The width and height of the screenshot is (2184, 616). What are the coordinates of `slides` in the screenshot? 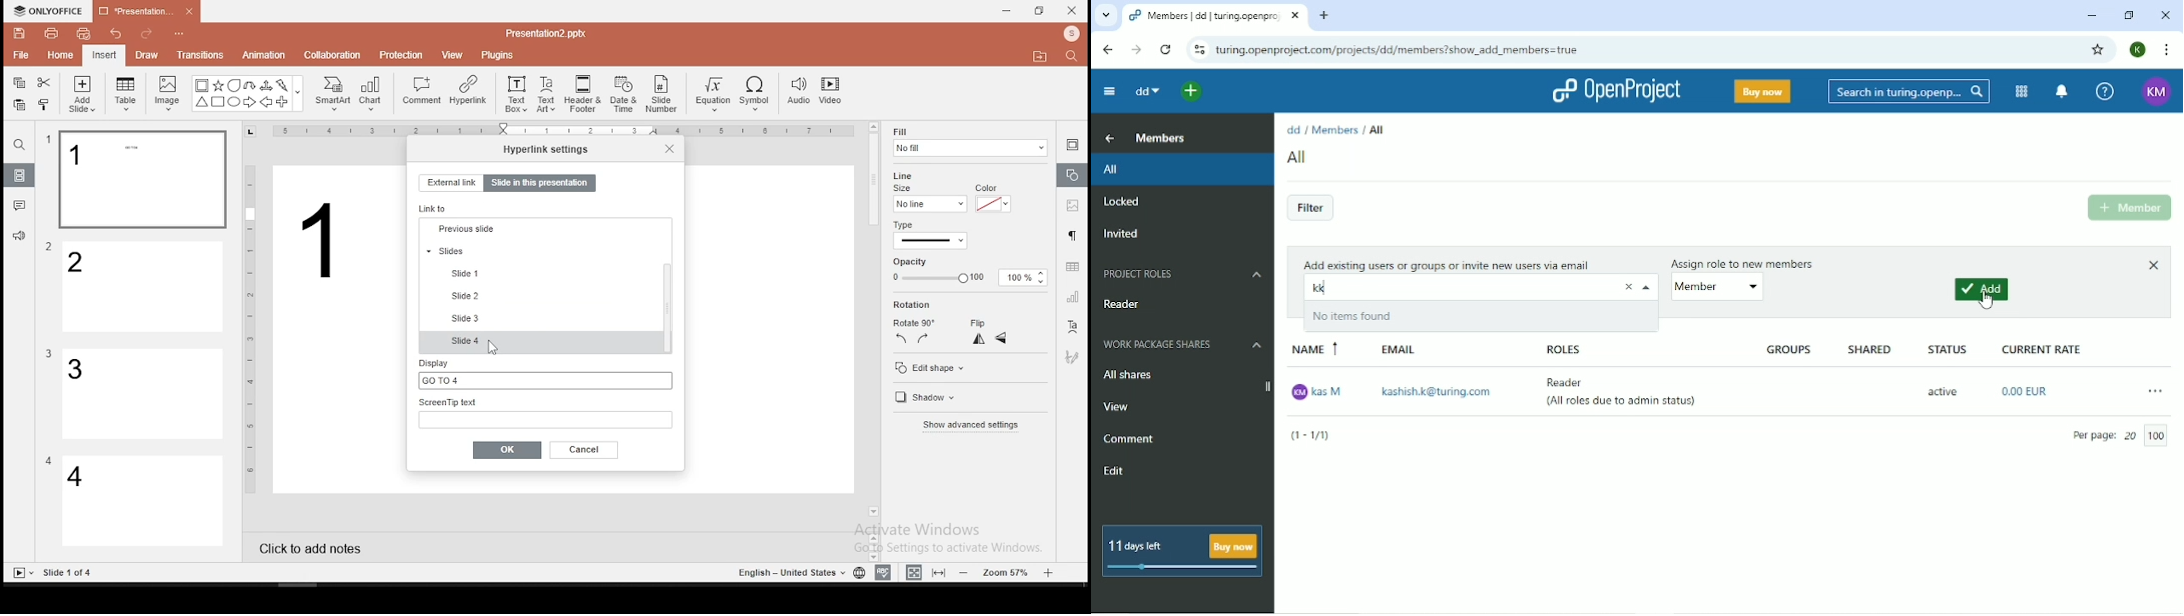 It's located at (20, 176).